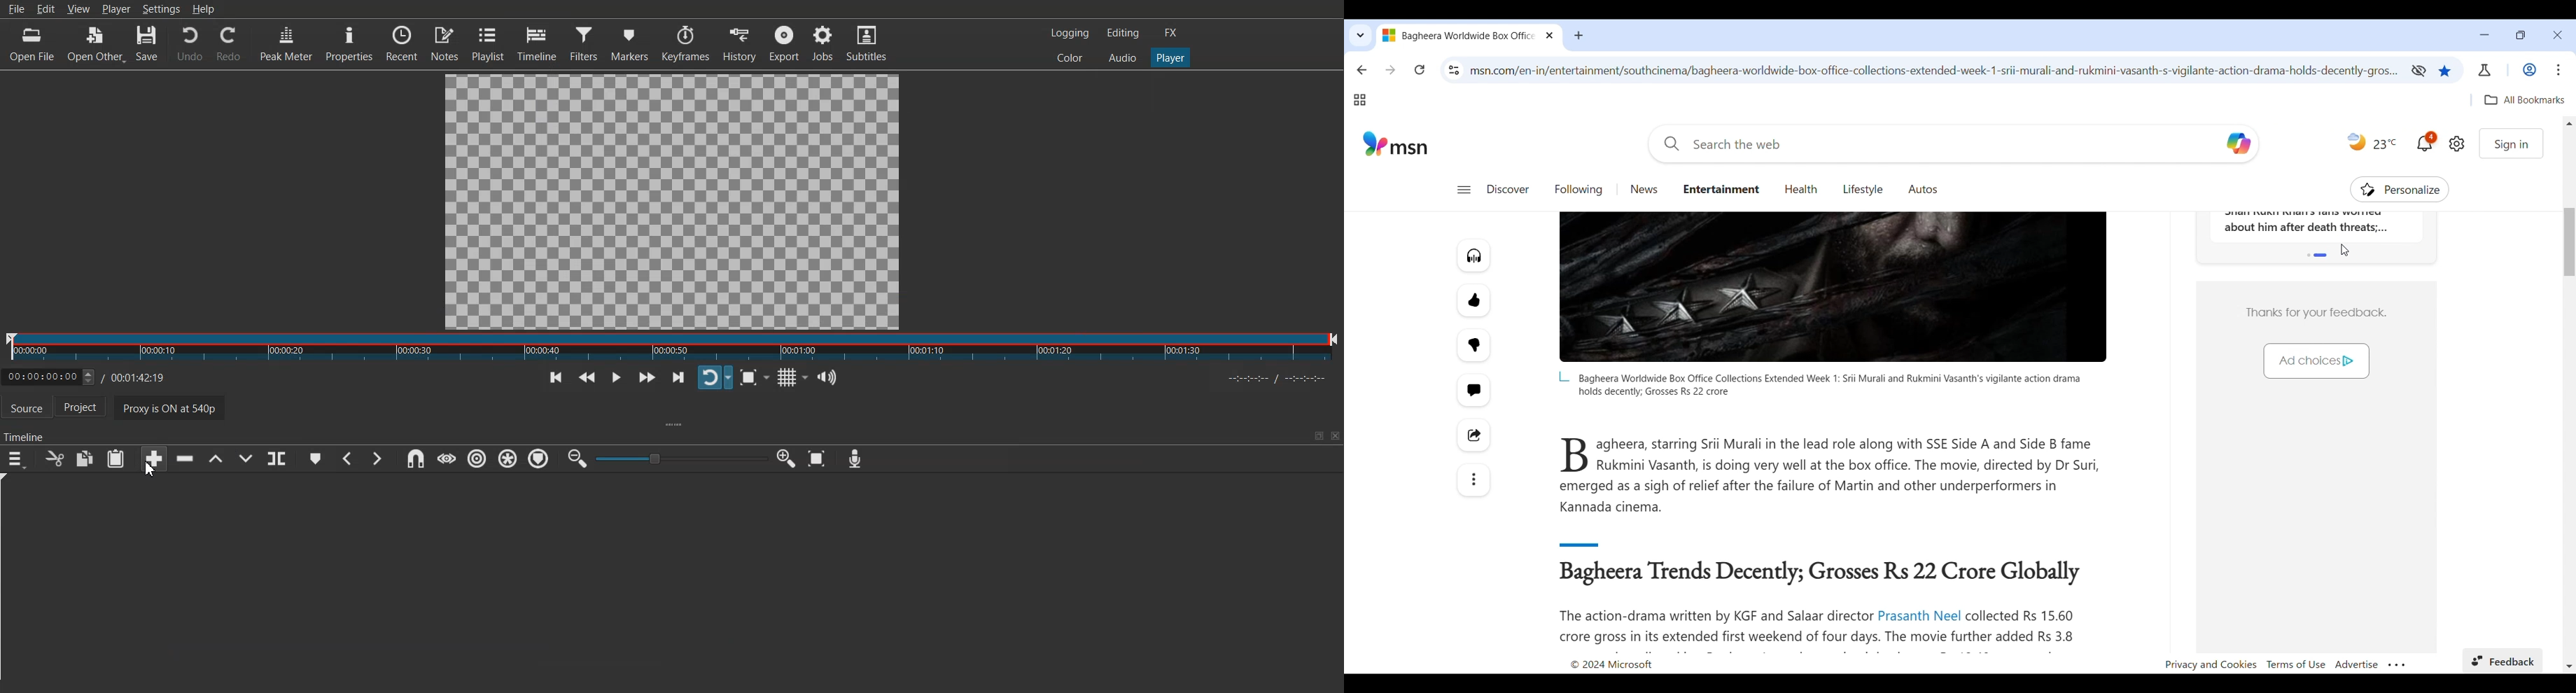  I want to click on Markers, so click(630, 43).